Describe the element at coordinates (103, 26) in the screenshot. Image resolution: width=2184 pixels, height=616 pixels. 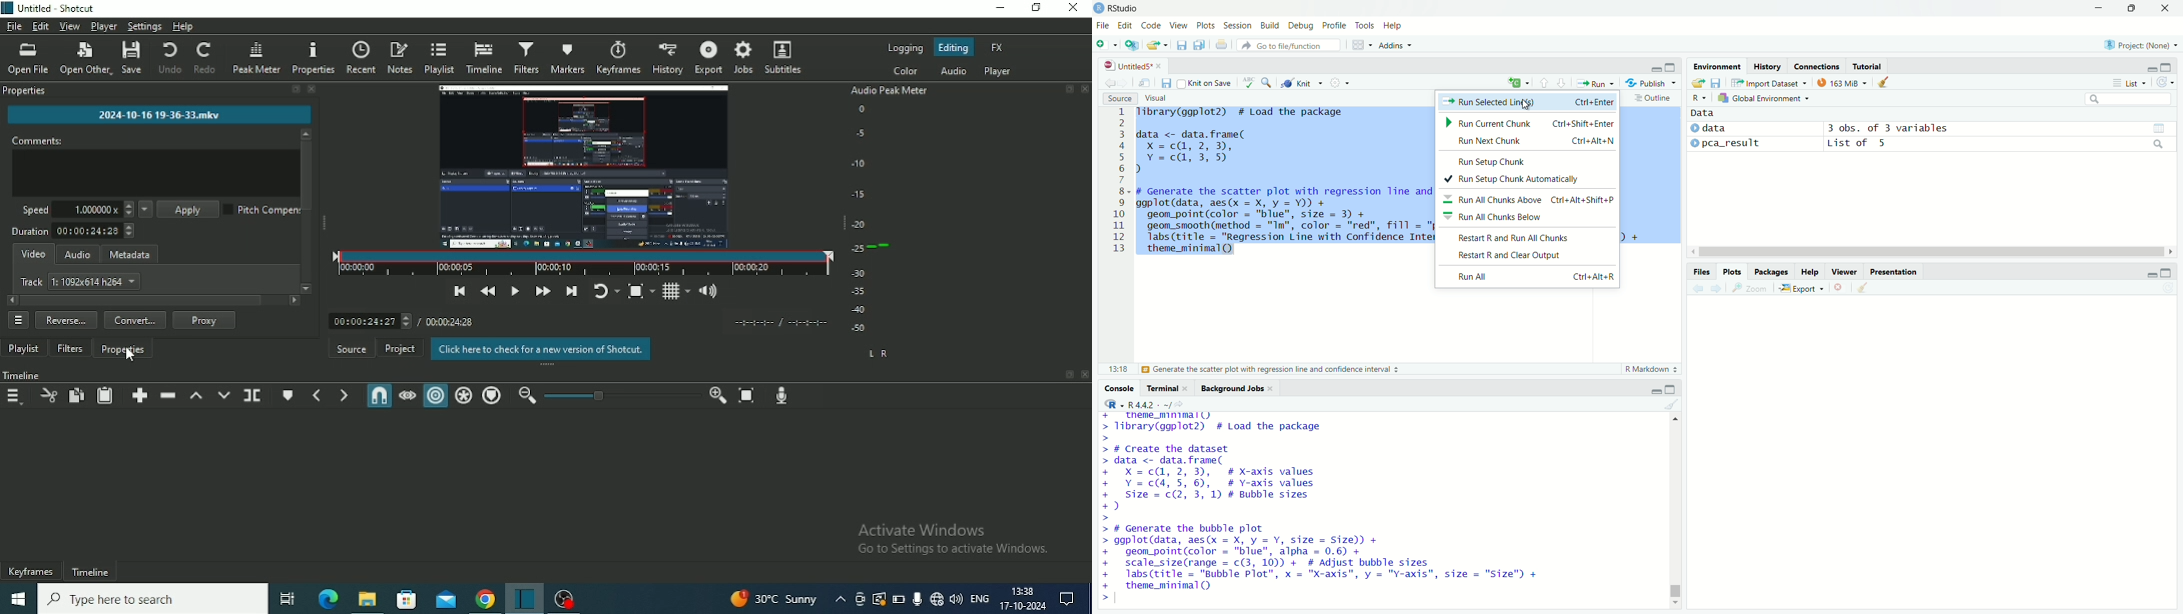
I see `Player` at that location.